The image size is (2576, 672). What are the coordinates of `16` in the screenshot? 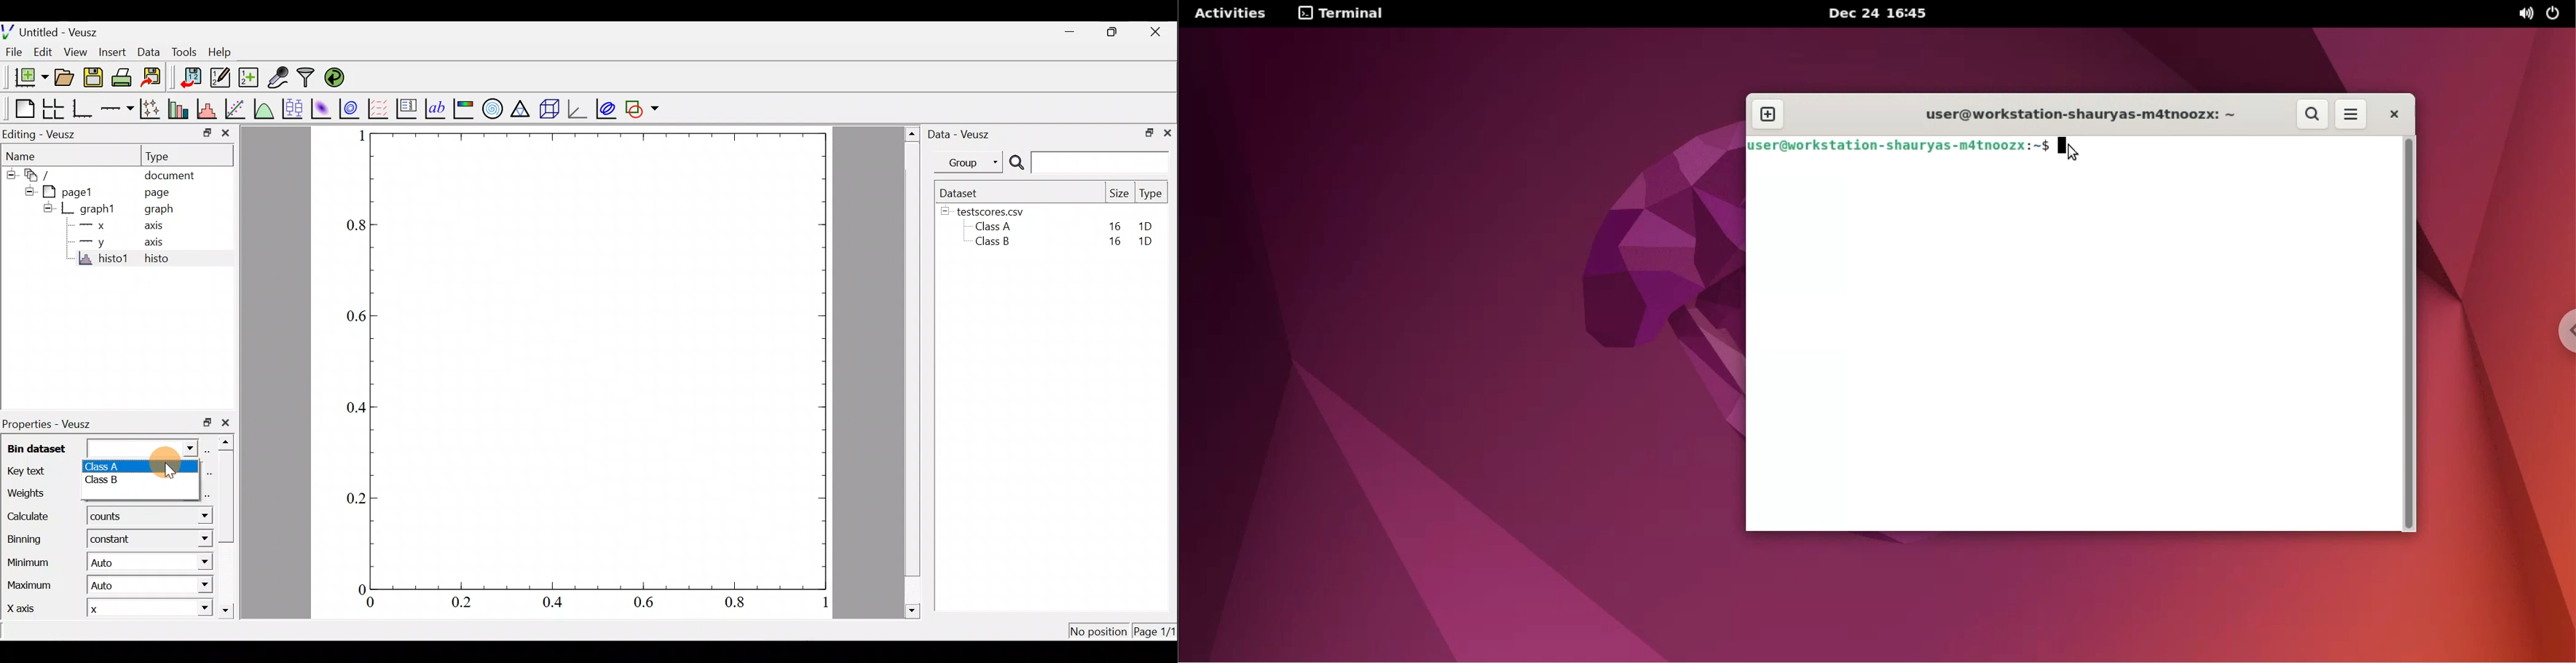 It's located at (1113, 244).